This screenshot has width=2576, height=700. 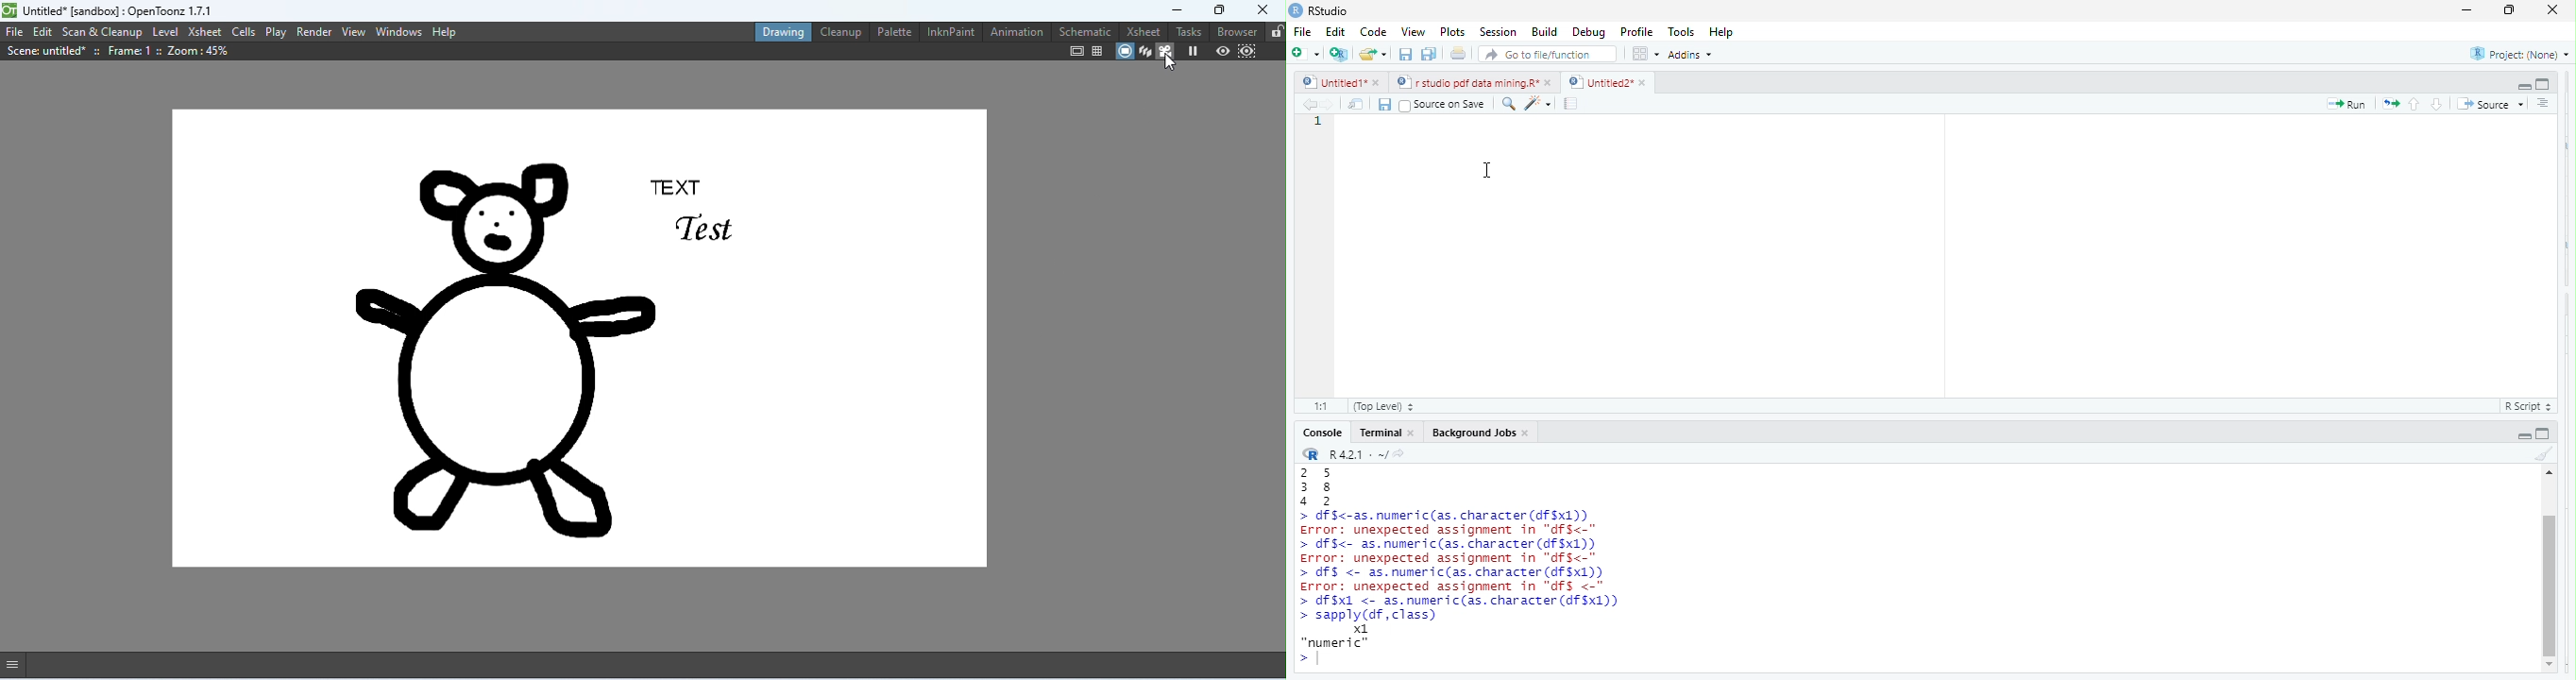 What do you see at coordinates (1331, 105) in the screenshot?
I see `go forward to the next source location` at bounding box center [1331, 105].